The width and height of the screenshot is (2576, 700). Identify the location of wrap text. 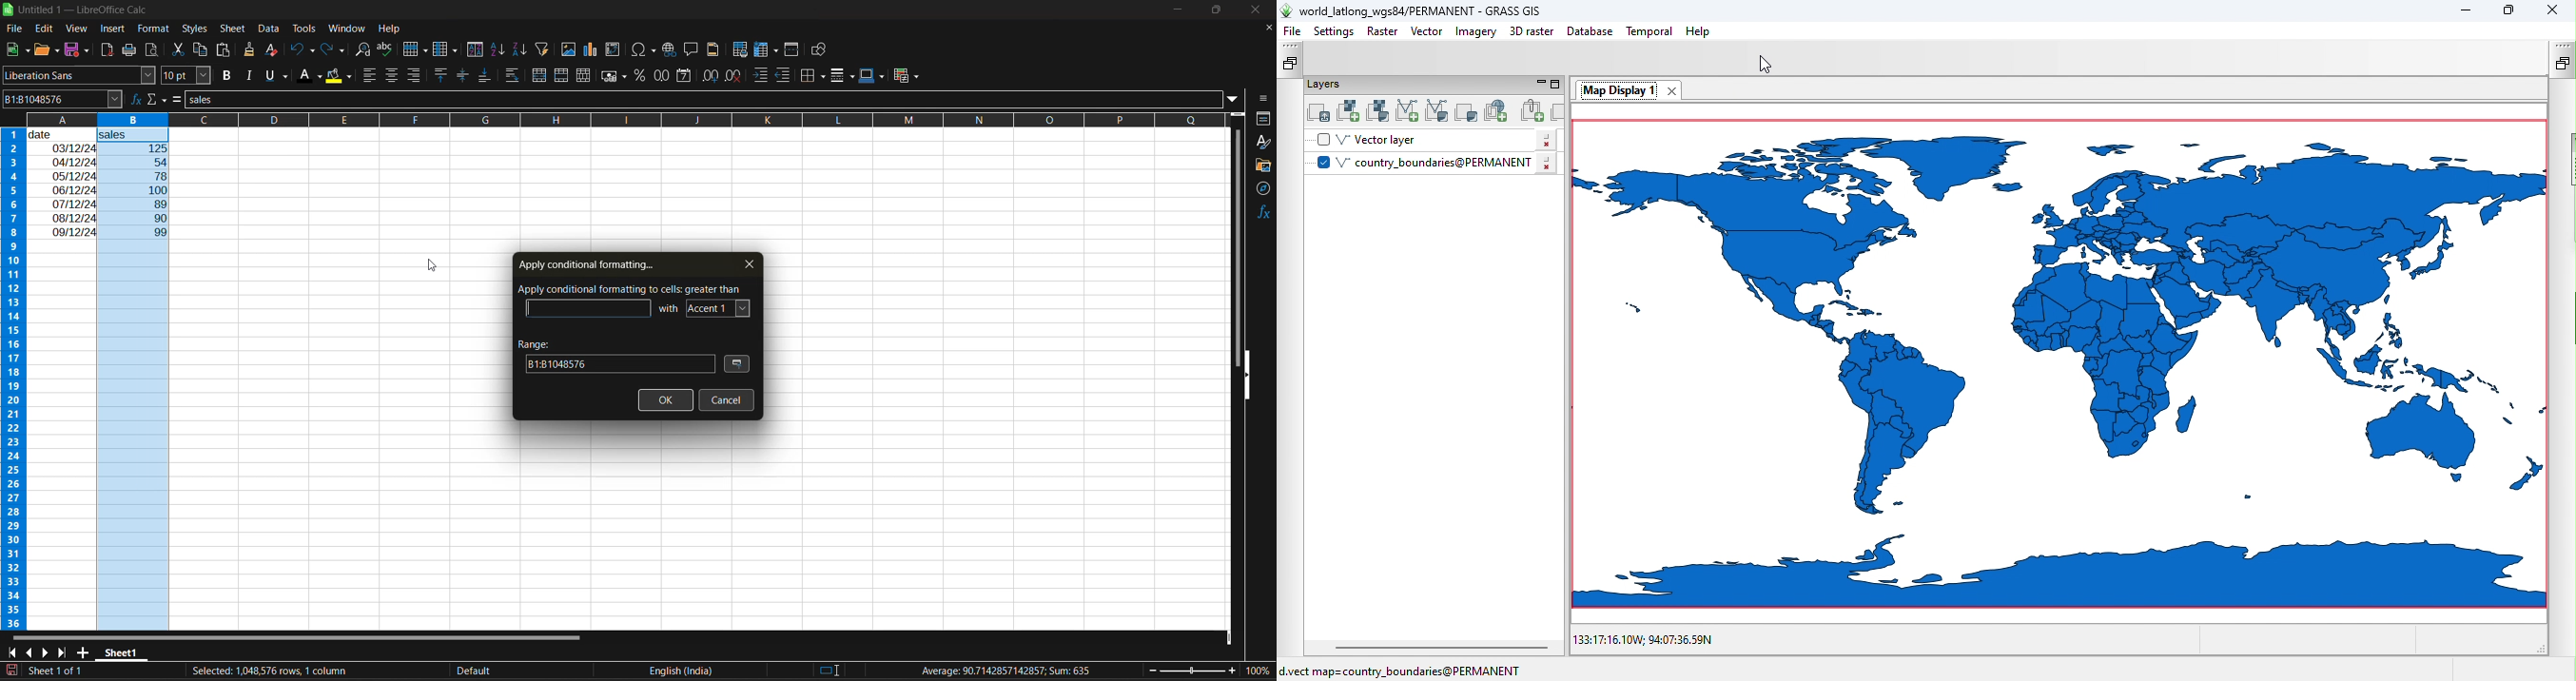
(514, 75).